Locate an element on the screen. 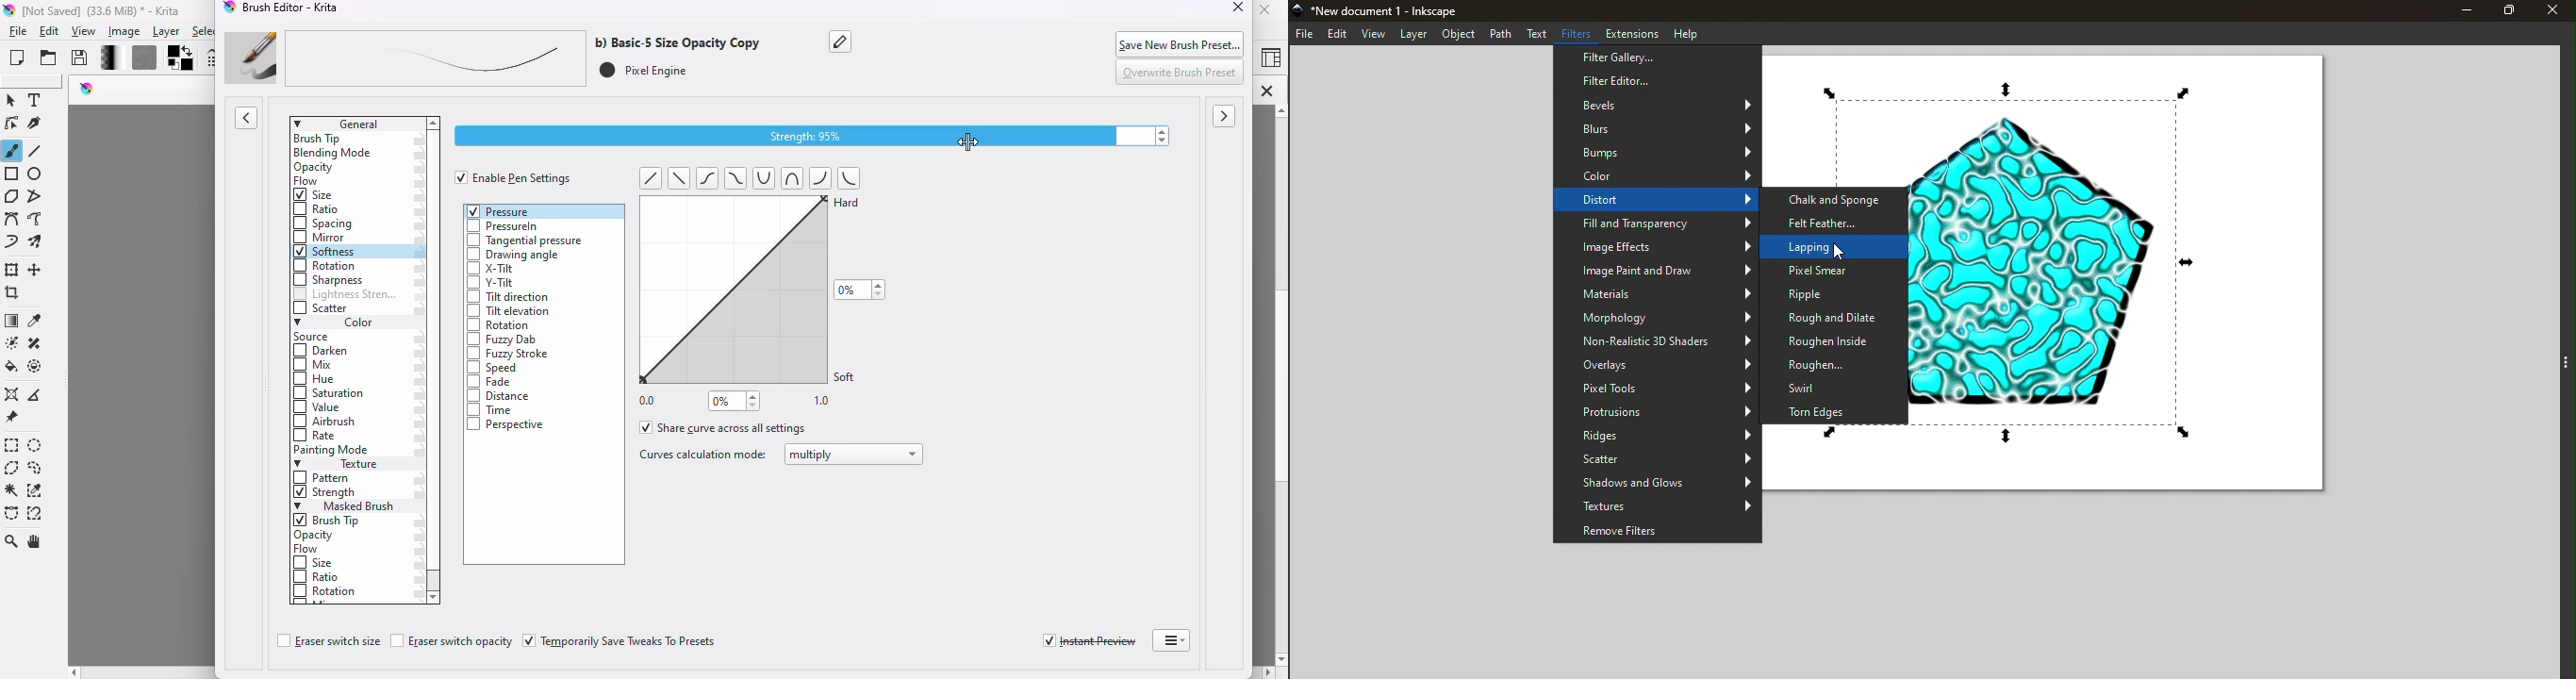 Image resolution: width=2576 pixels, height=700 pixels. close is located at coordinates (1266, 9).